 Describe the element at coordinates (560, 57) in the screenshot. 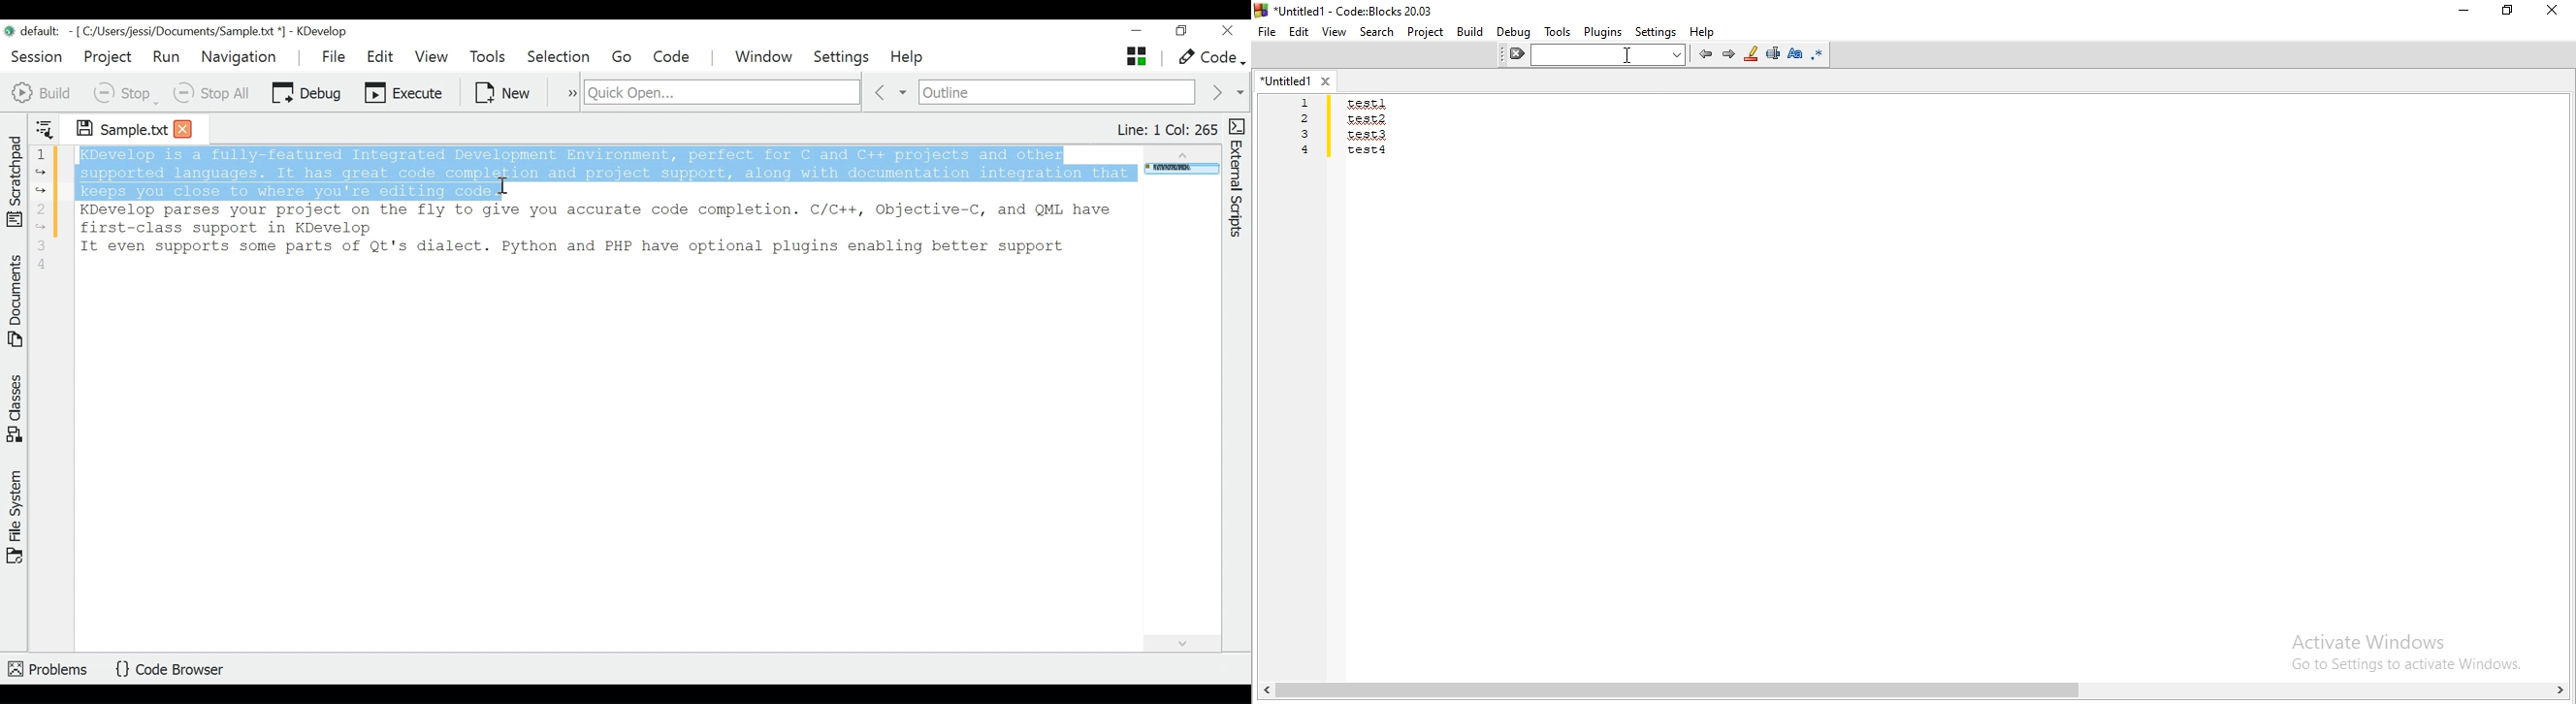

I see `Selection` at that location.